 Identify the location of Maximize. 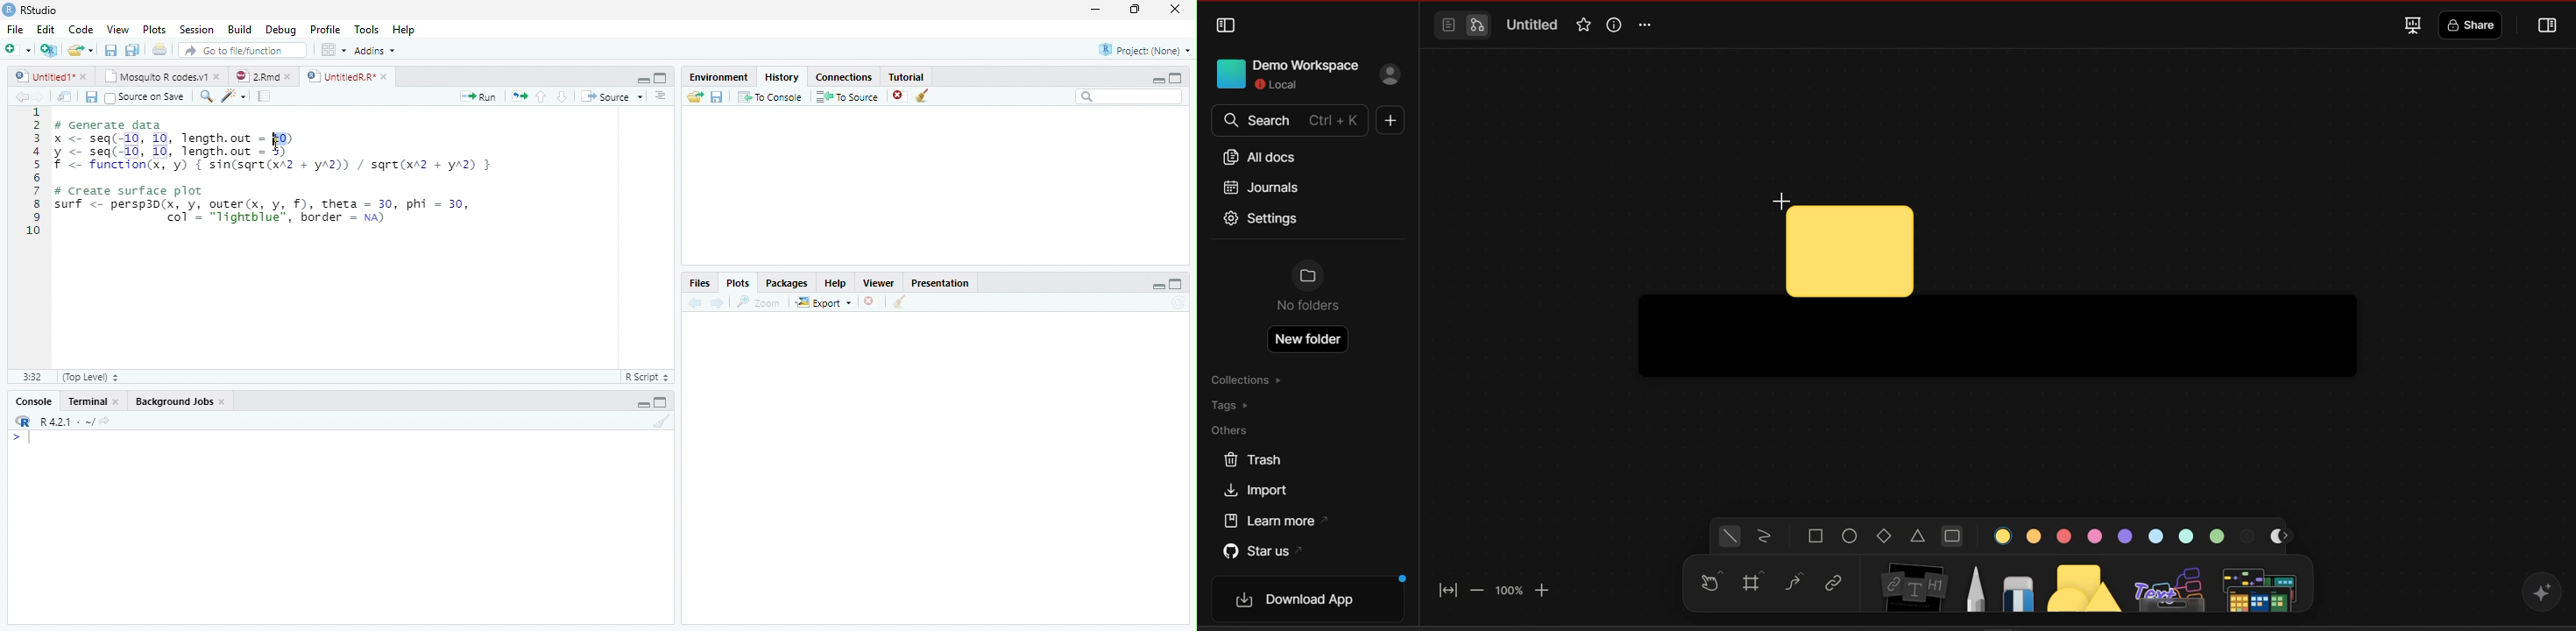
(660, 404).